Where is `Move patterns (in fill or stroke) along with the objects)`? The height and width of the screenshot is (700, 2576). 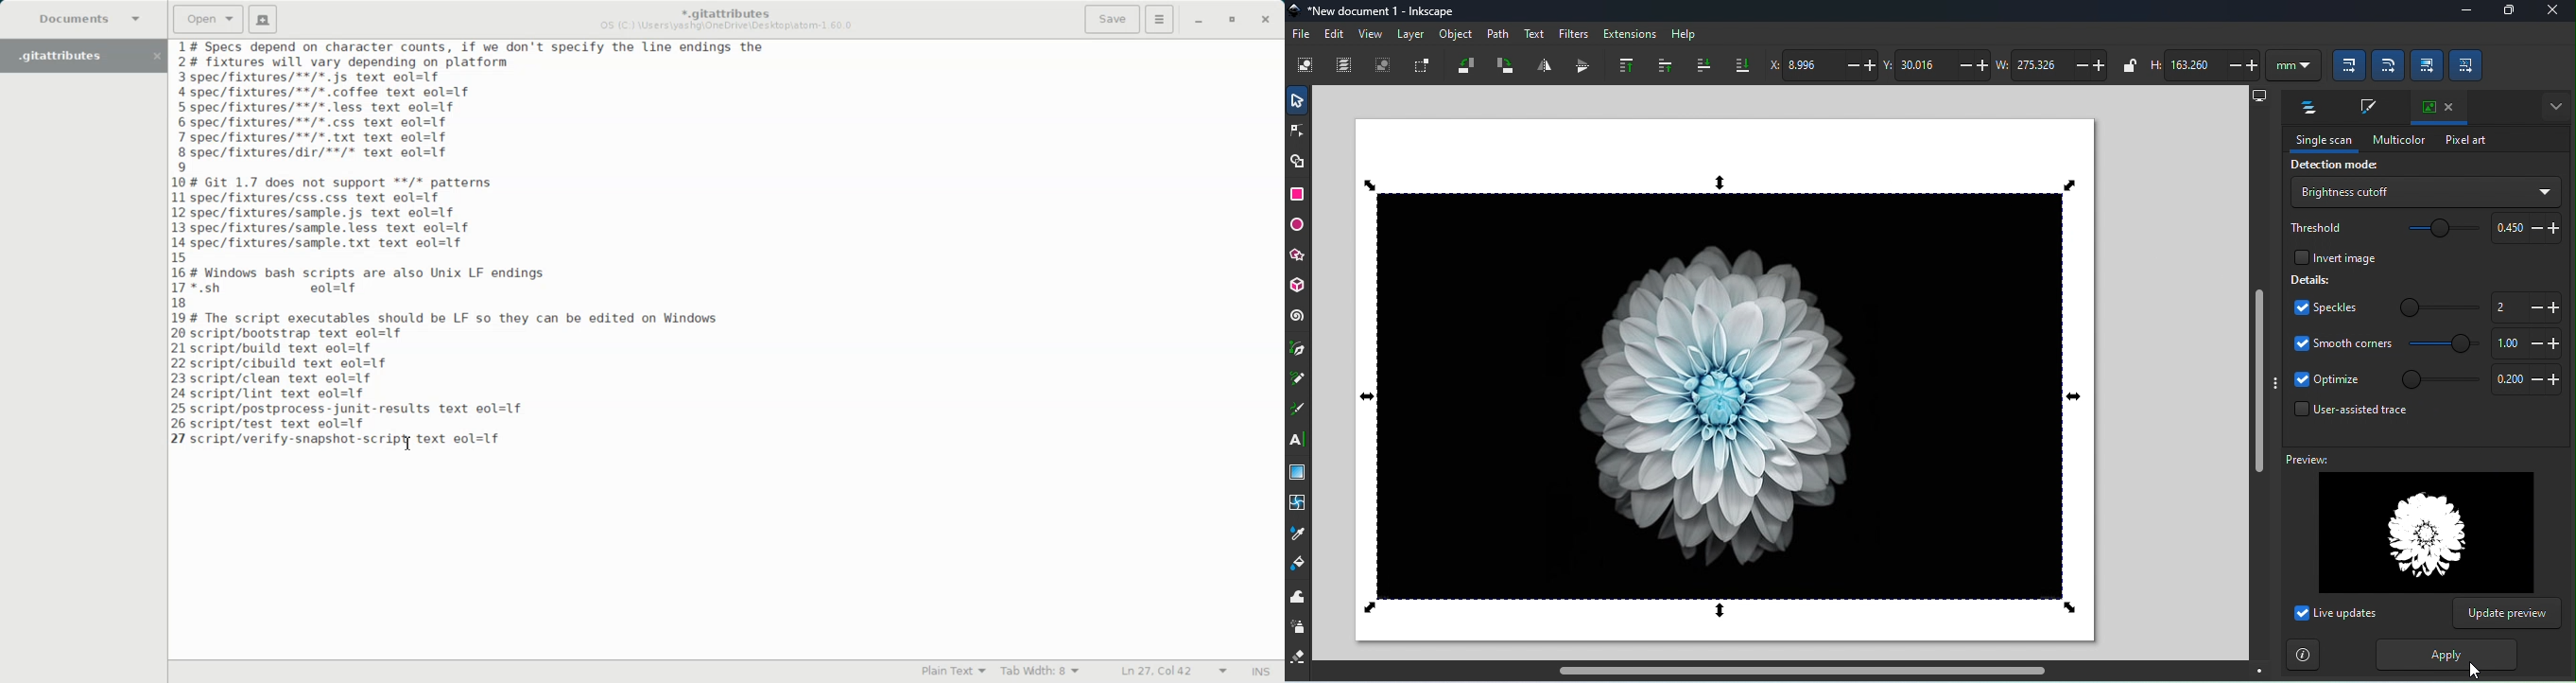 Move patterns (in fill or stroke) along with the objects) is located at coordinates (2468, 66).